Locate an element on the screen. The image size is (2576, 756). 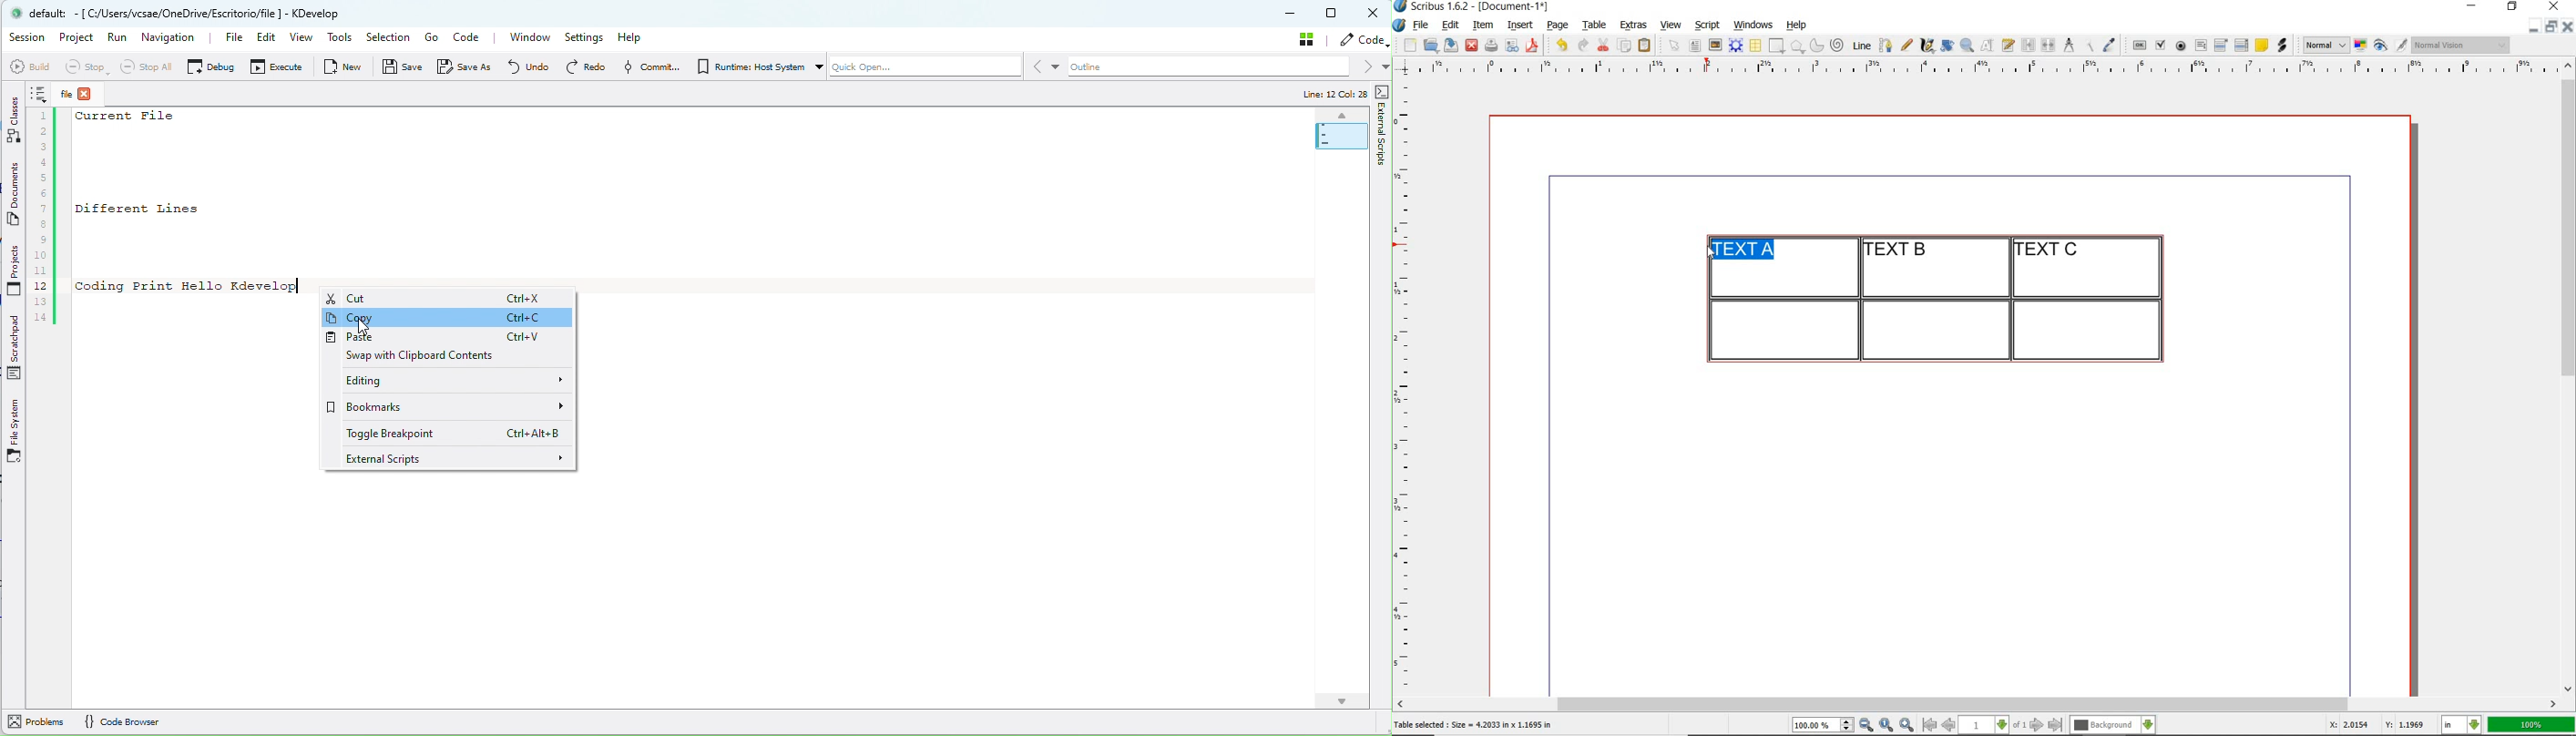
Debug is located at coordinates (210, 66).